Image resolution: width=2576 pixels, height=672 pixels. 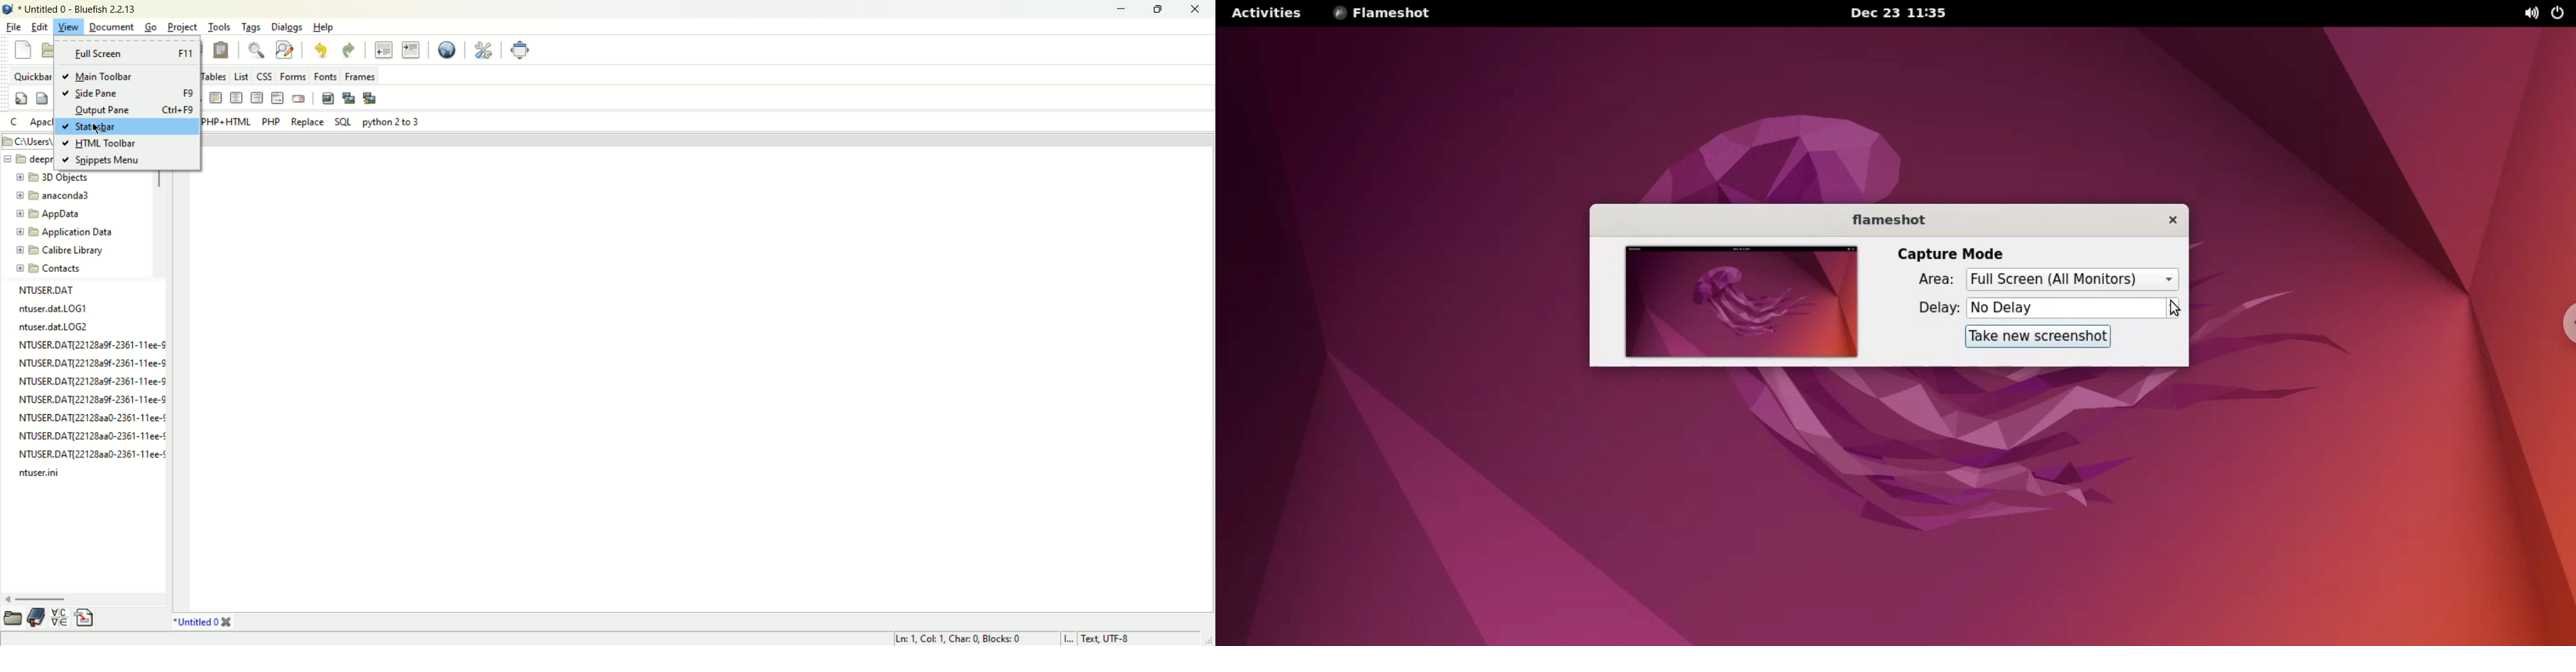 I want to click on NTUSER.DAT[22128aa0-2361-11ee-¢, so click(x=89, y=453).